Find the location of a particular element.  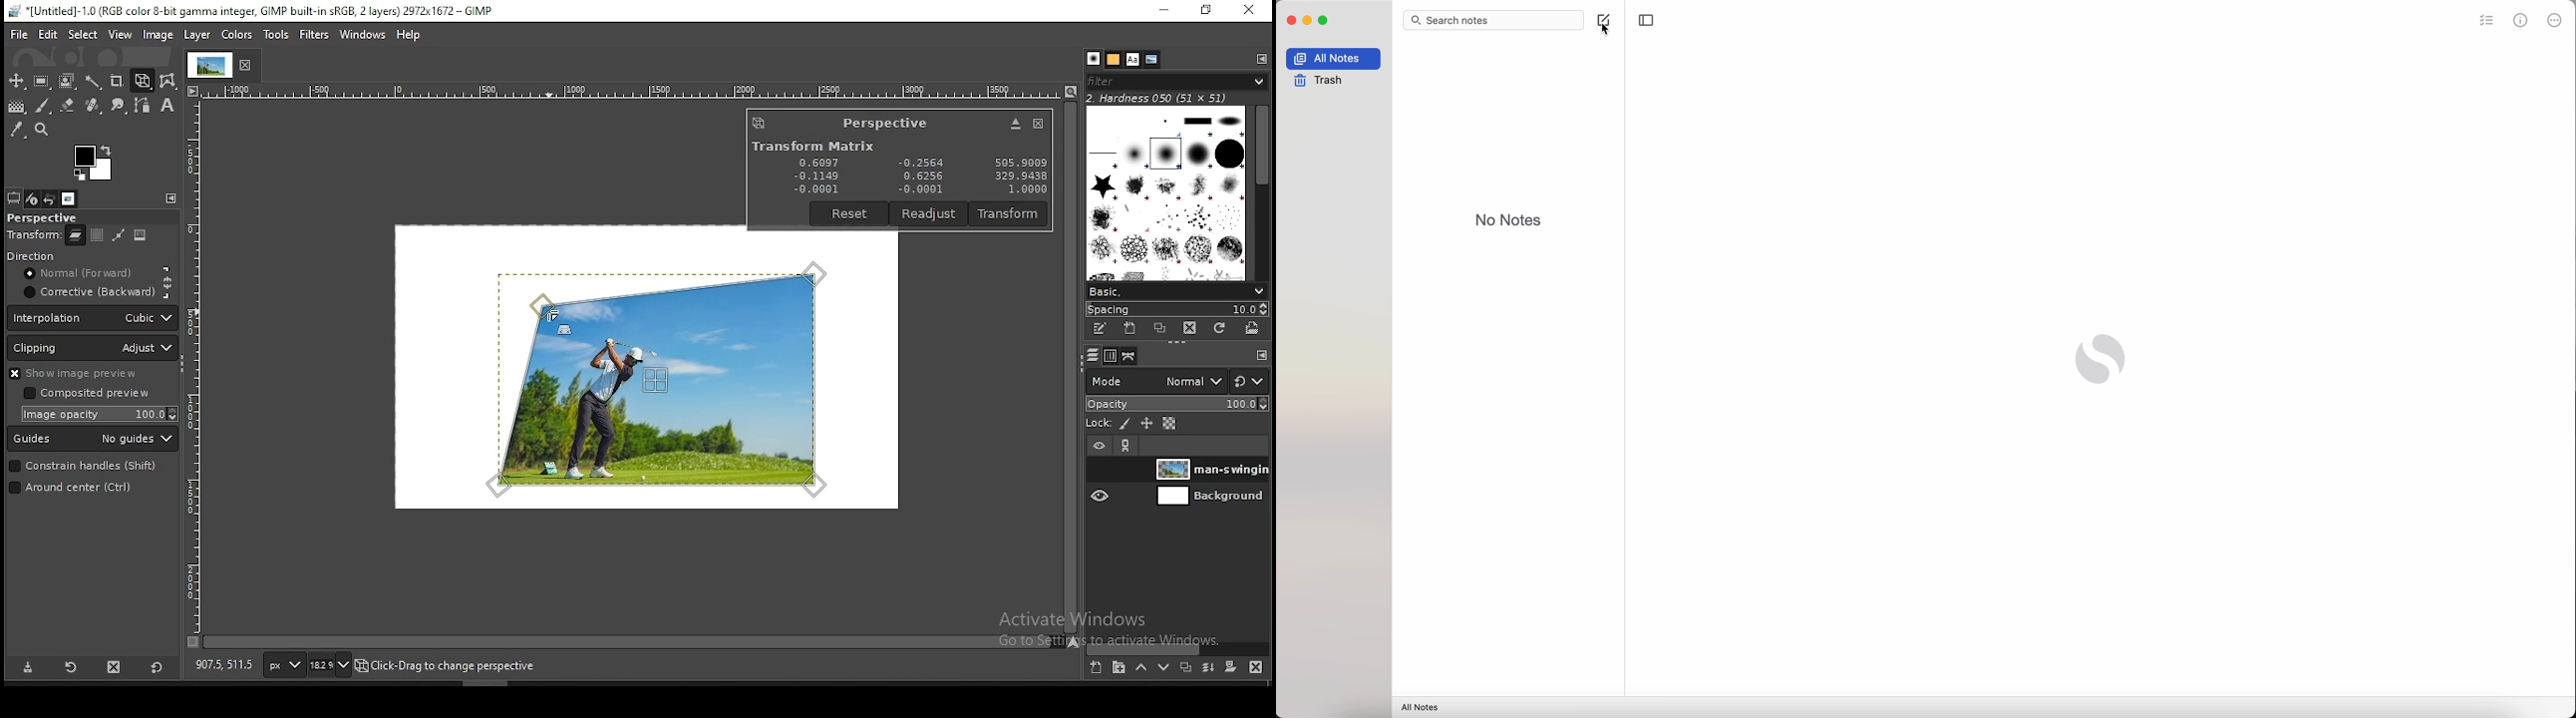

-0.0001 is located at coordinates (816, 188).